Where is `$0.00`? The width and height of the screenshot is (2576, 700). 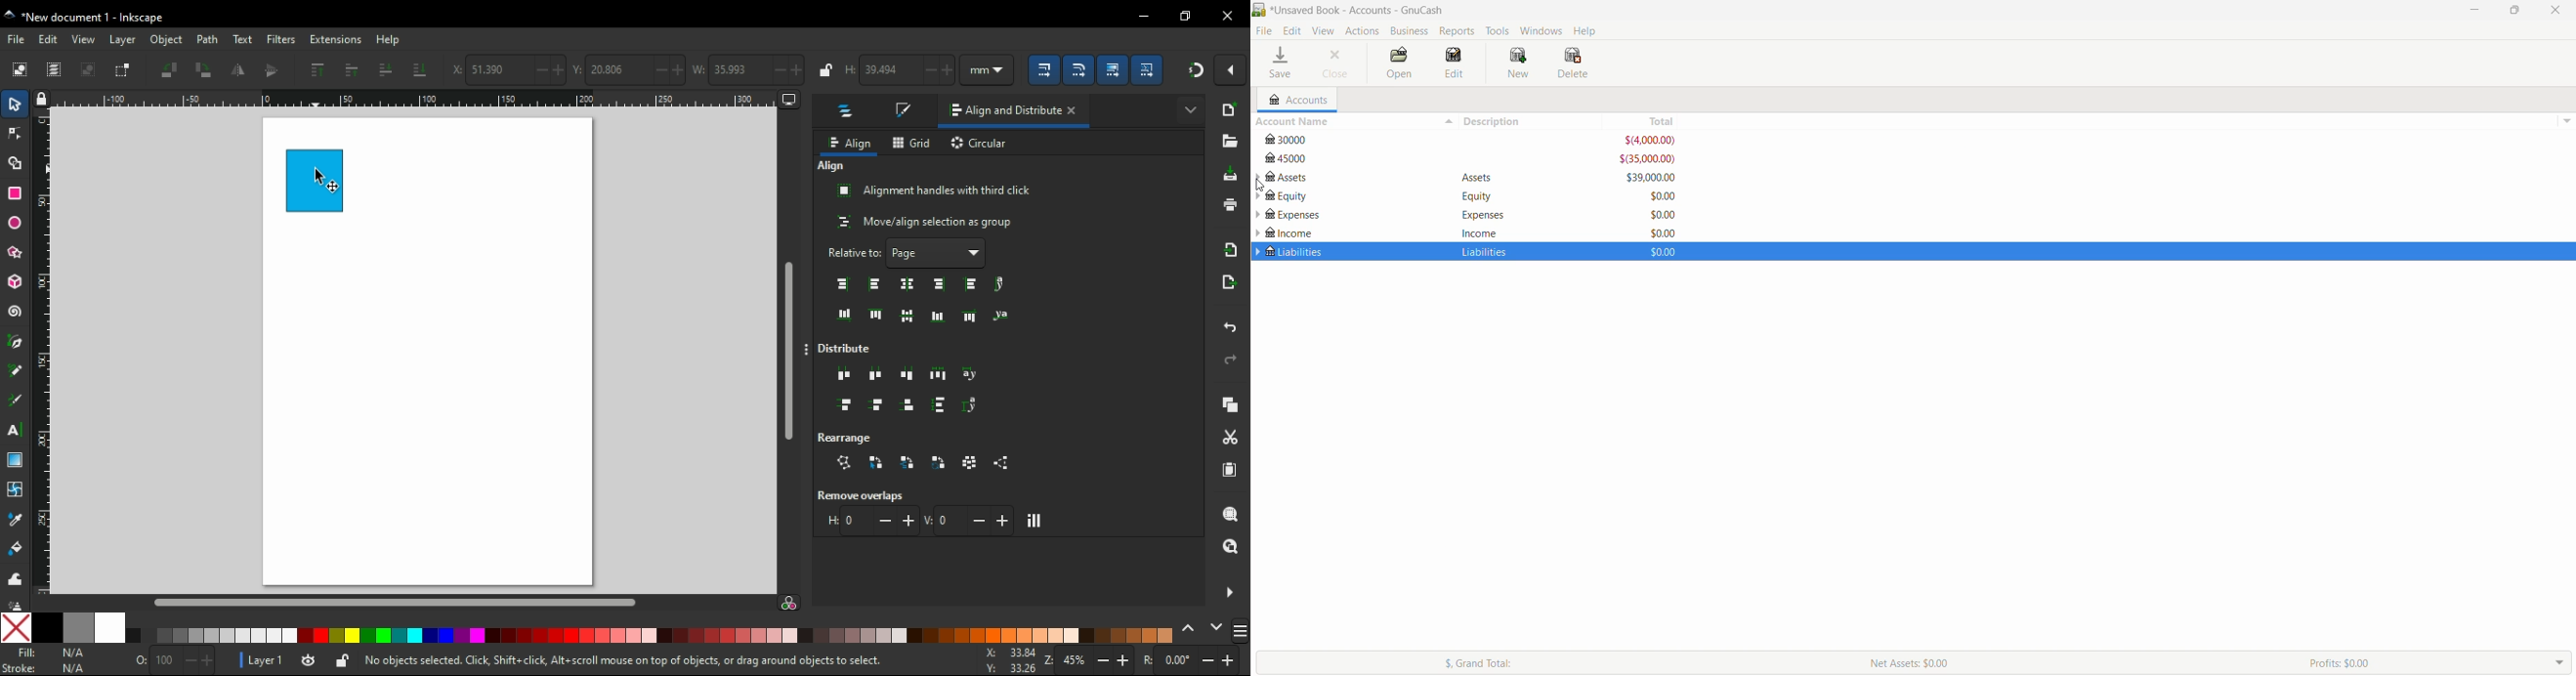 $0.00 is located at coordinates (1661, 214).